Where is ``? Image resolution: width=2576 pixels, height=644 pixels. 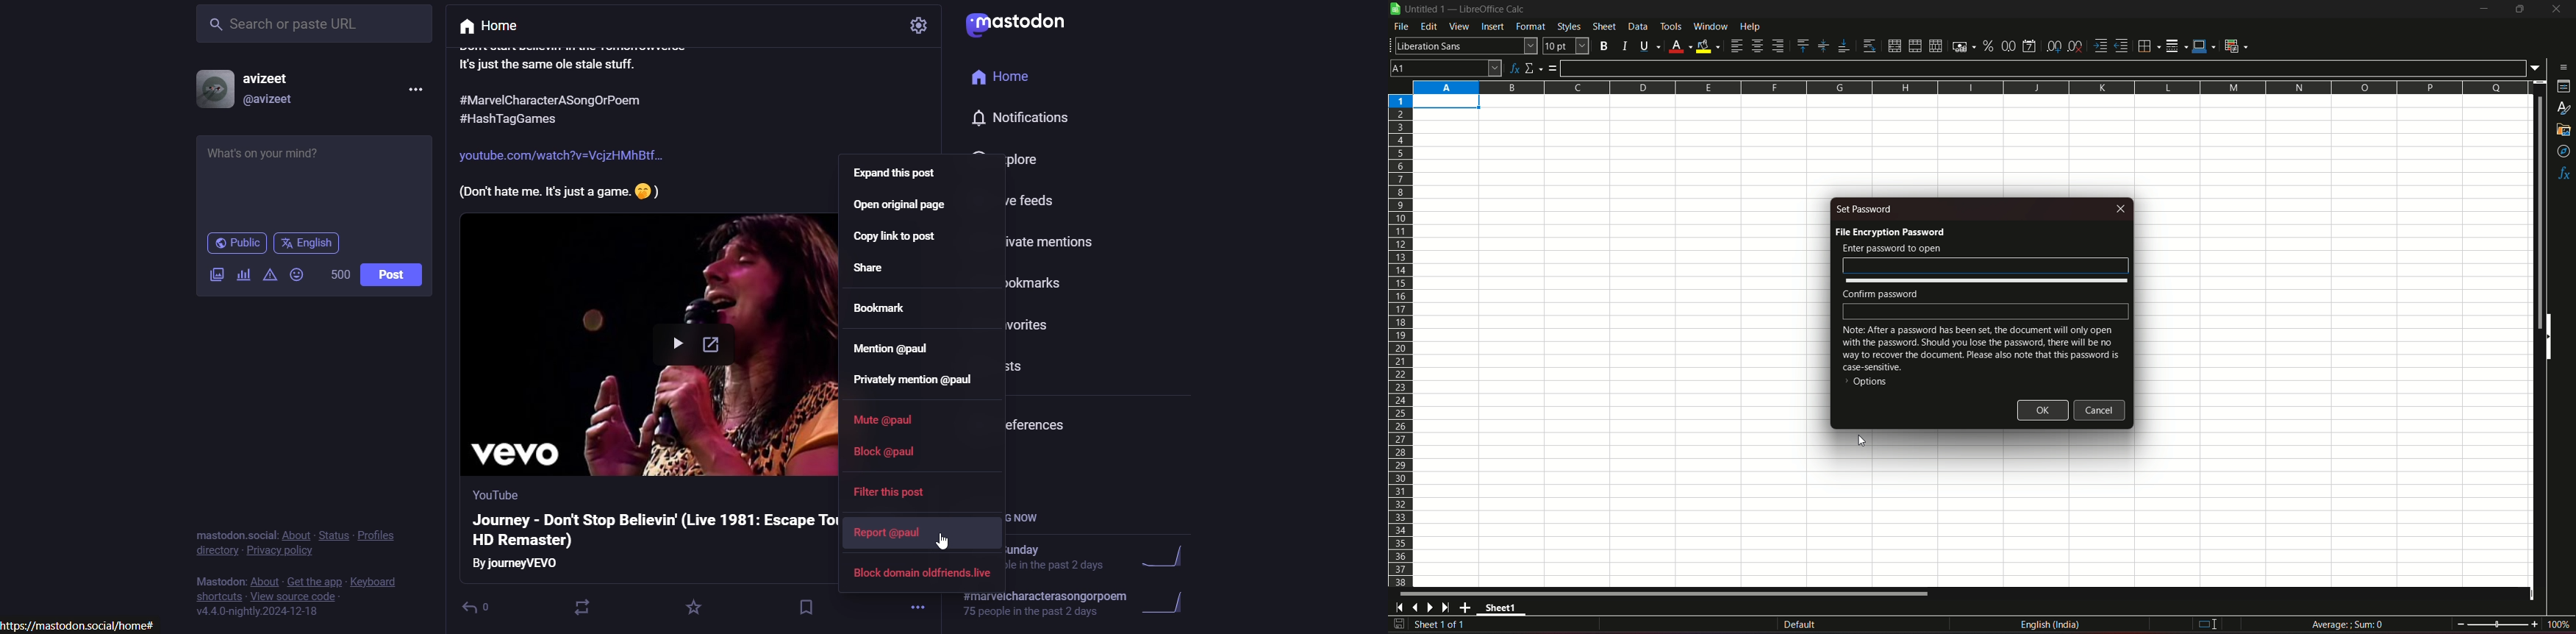
 is located at coordinates (1028, 116).